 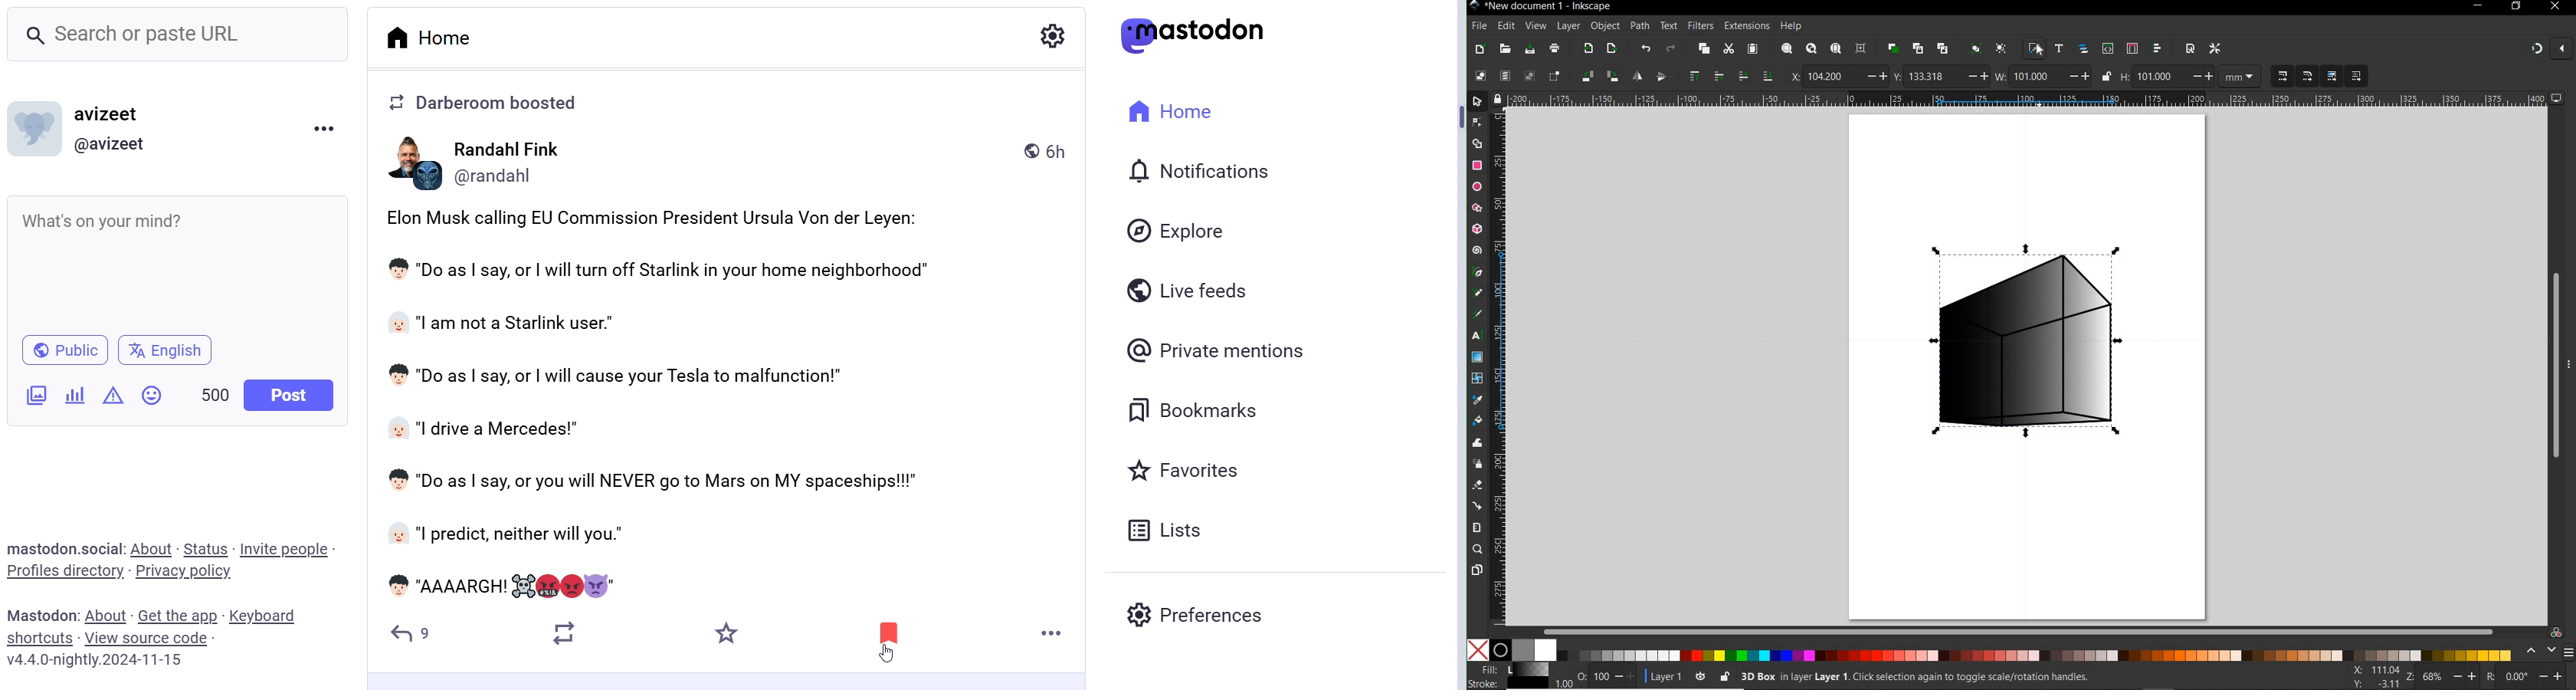 I want to click on UNDO, so click(x=1644, y=48).